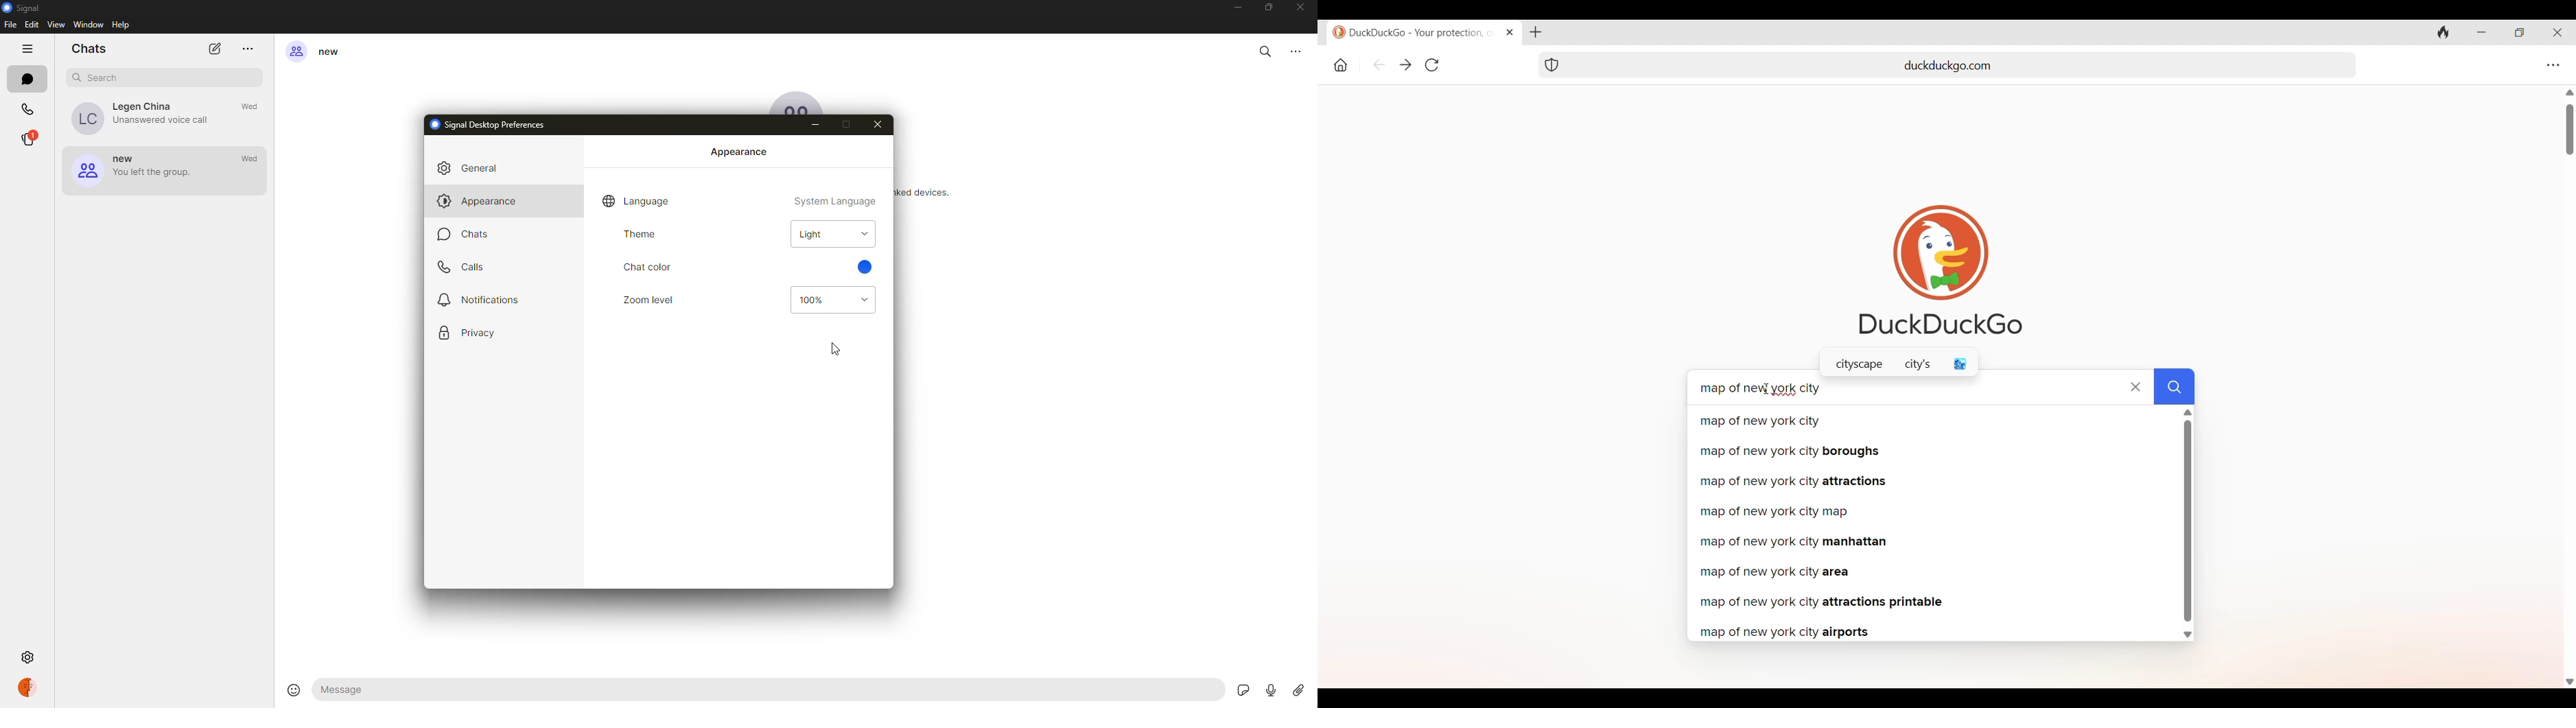 Image resolution: width=2576 pixels, height=728 pixels. I want to click on search, so click(1267, 51).